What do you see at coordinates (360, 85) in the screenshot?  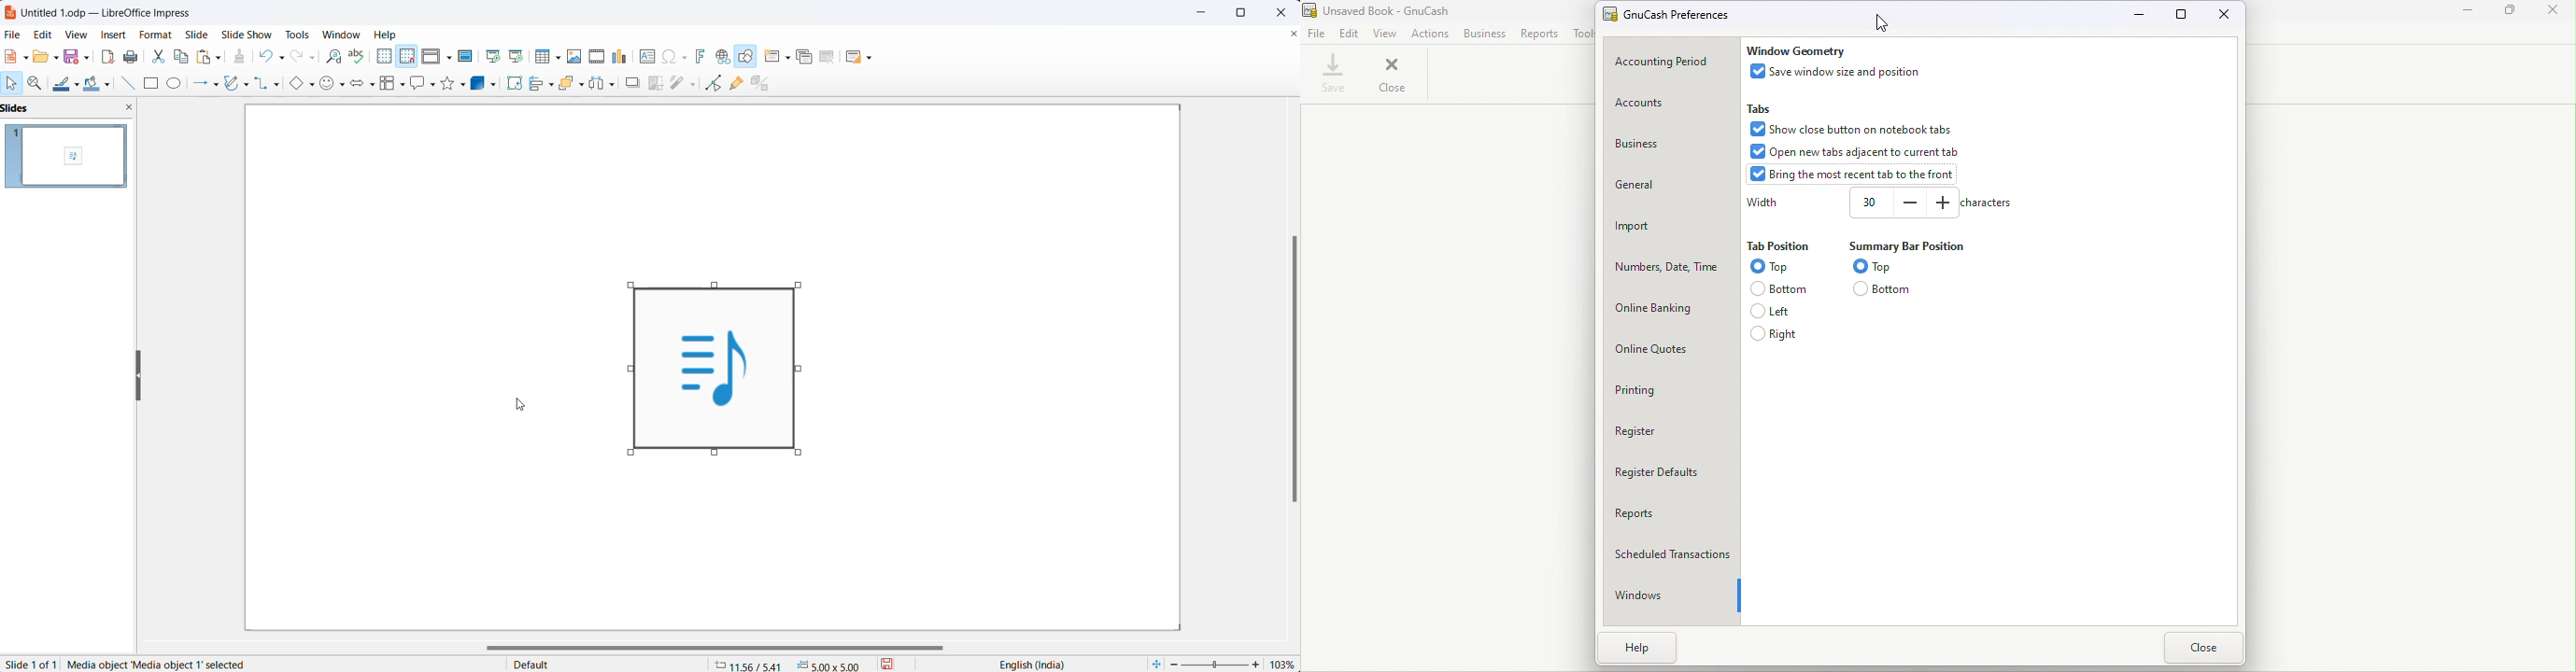 I see `block arrows` at bounding box center [360, 85].